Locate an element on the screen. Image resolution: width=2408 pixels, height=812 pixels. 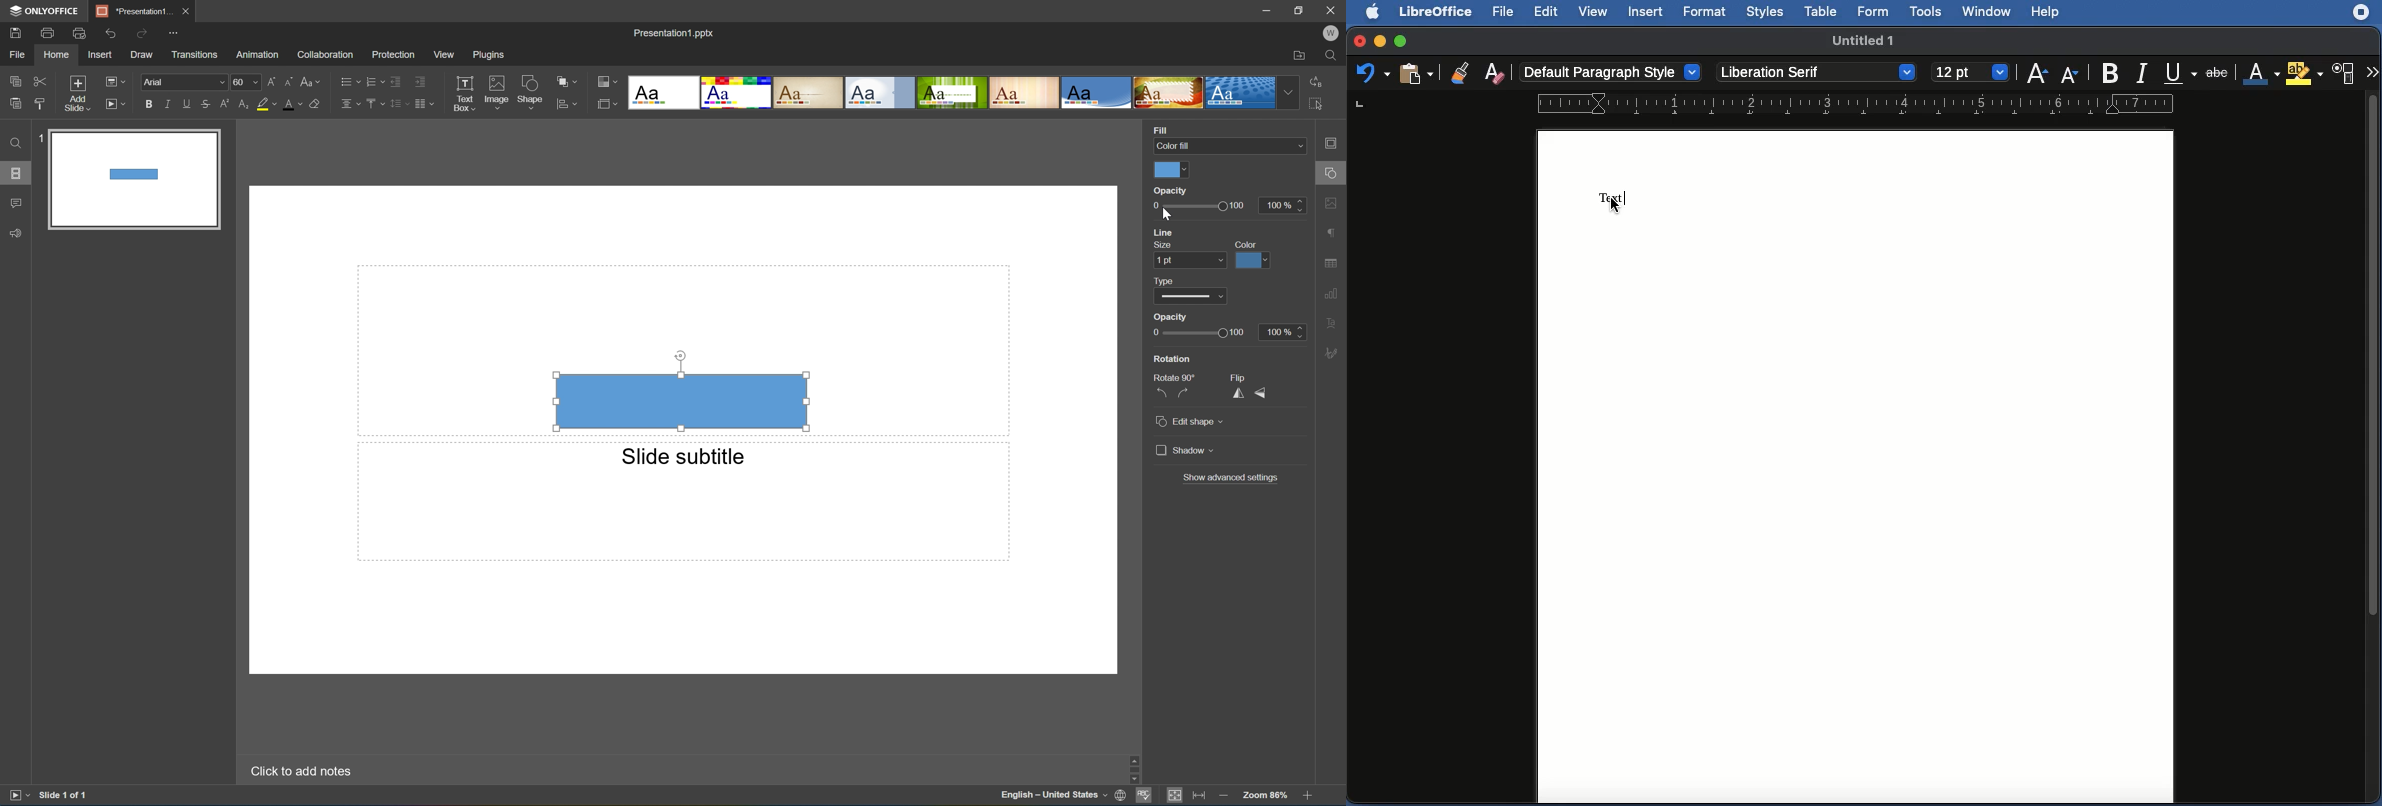
icon is located at coordinates (561, 103).